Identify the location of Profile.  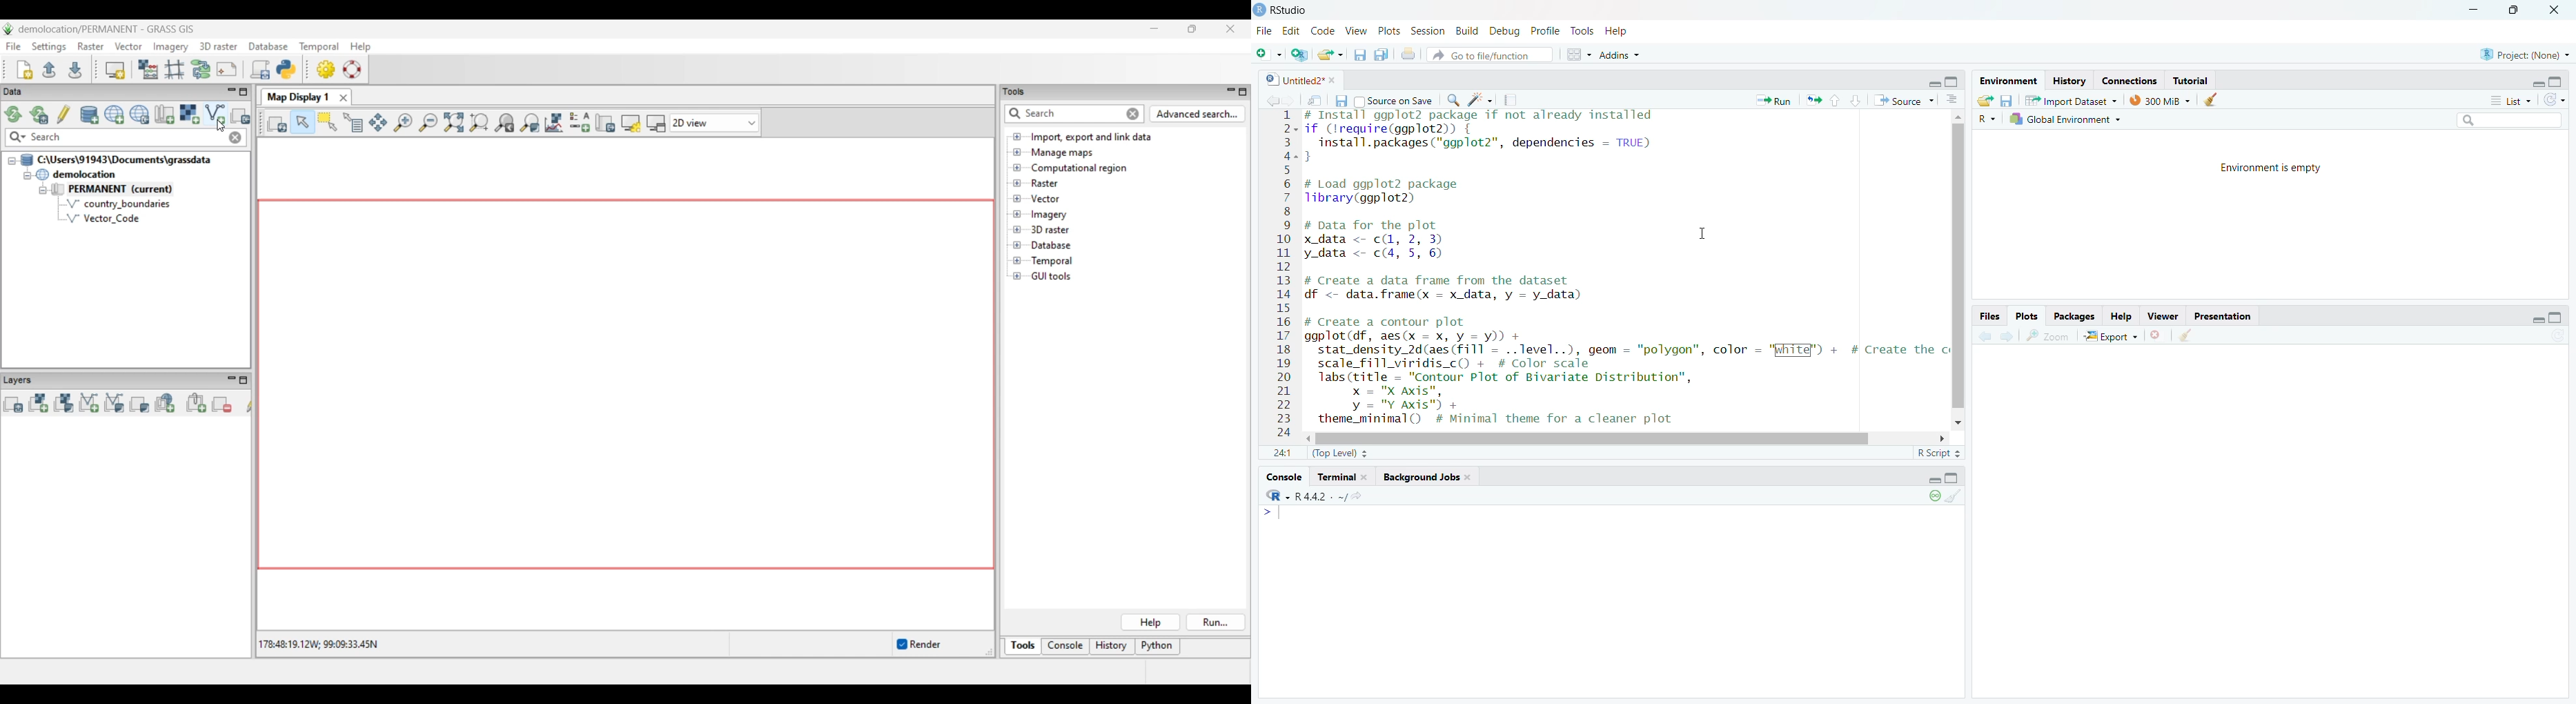
(1546, 30).